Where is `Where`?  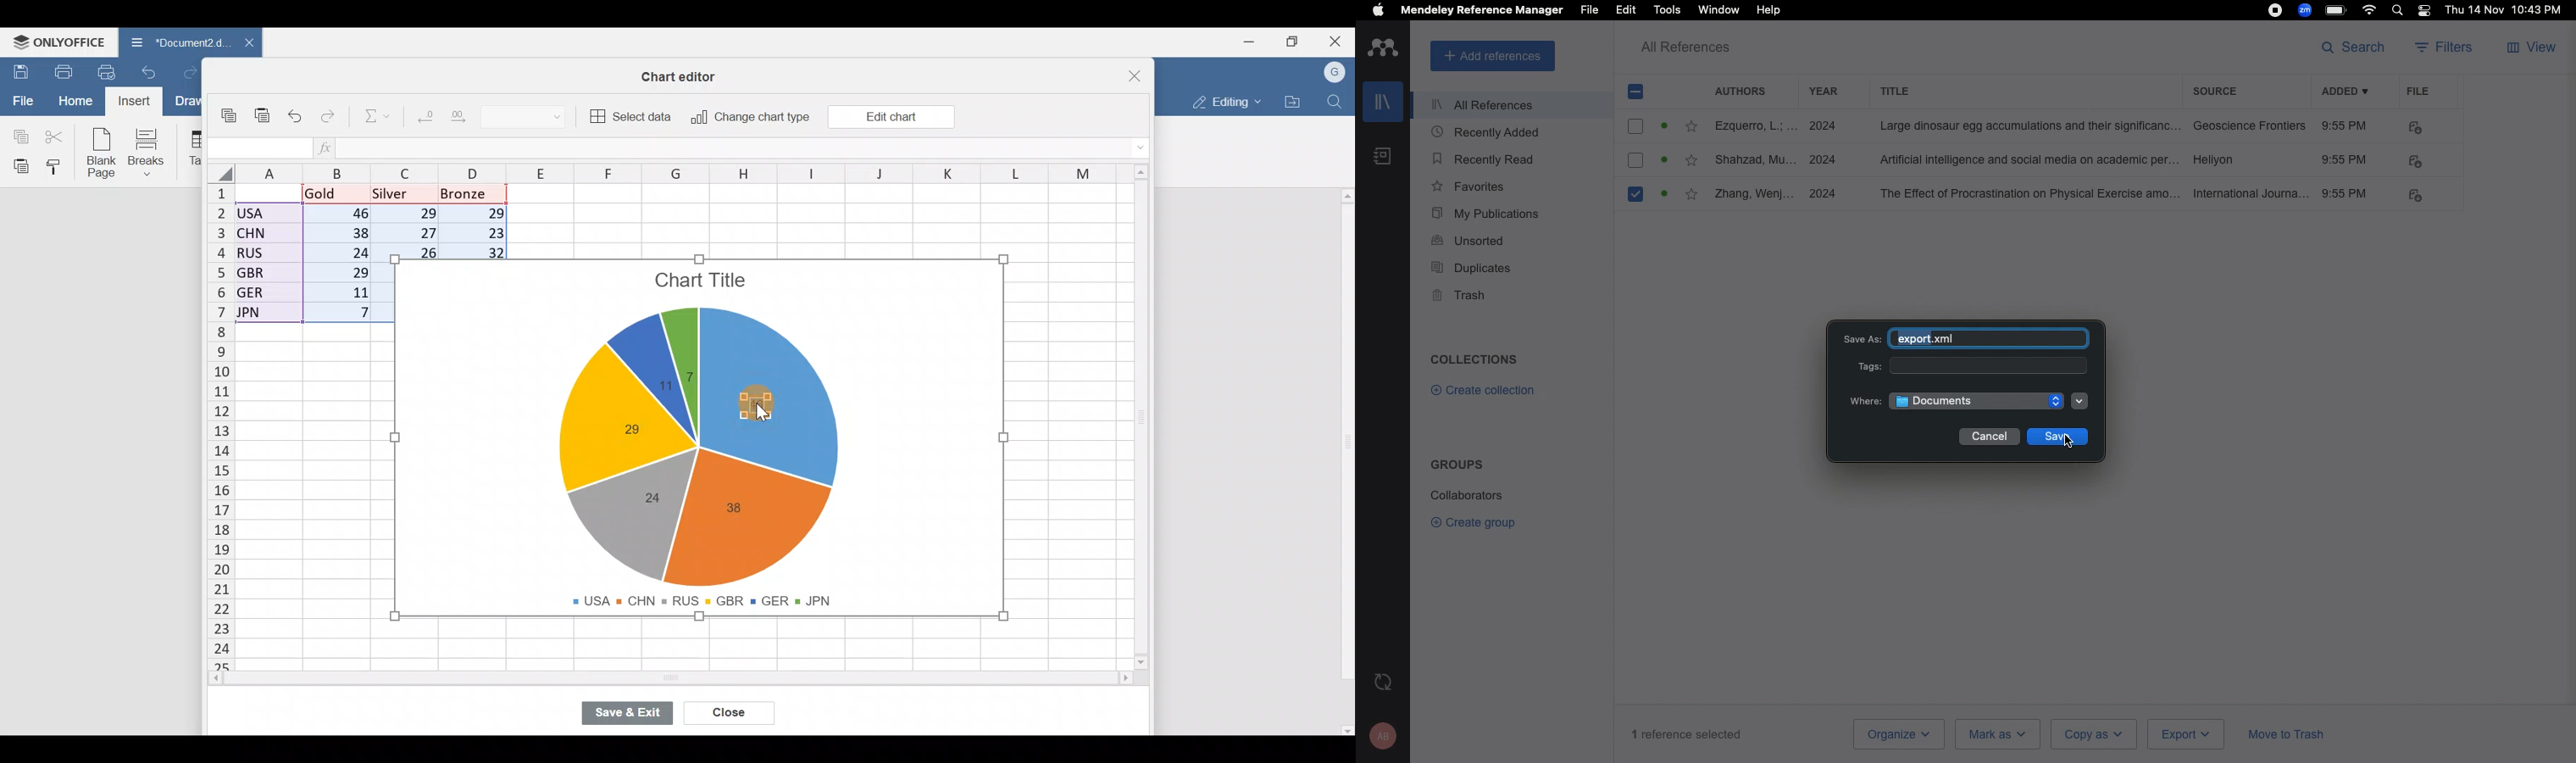 Where is located at coordinates (1866, 399).